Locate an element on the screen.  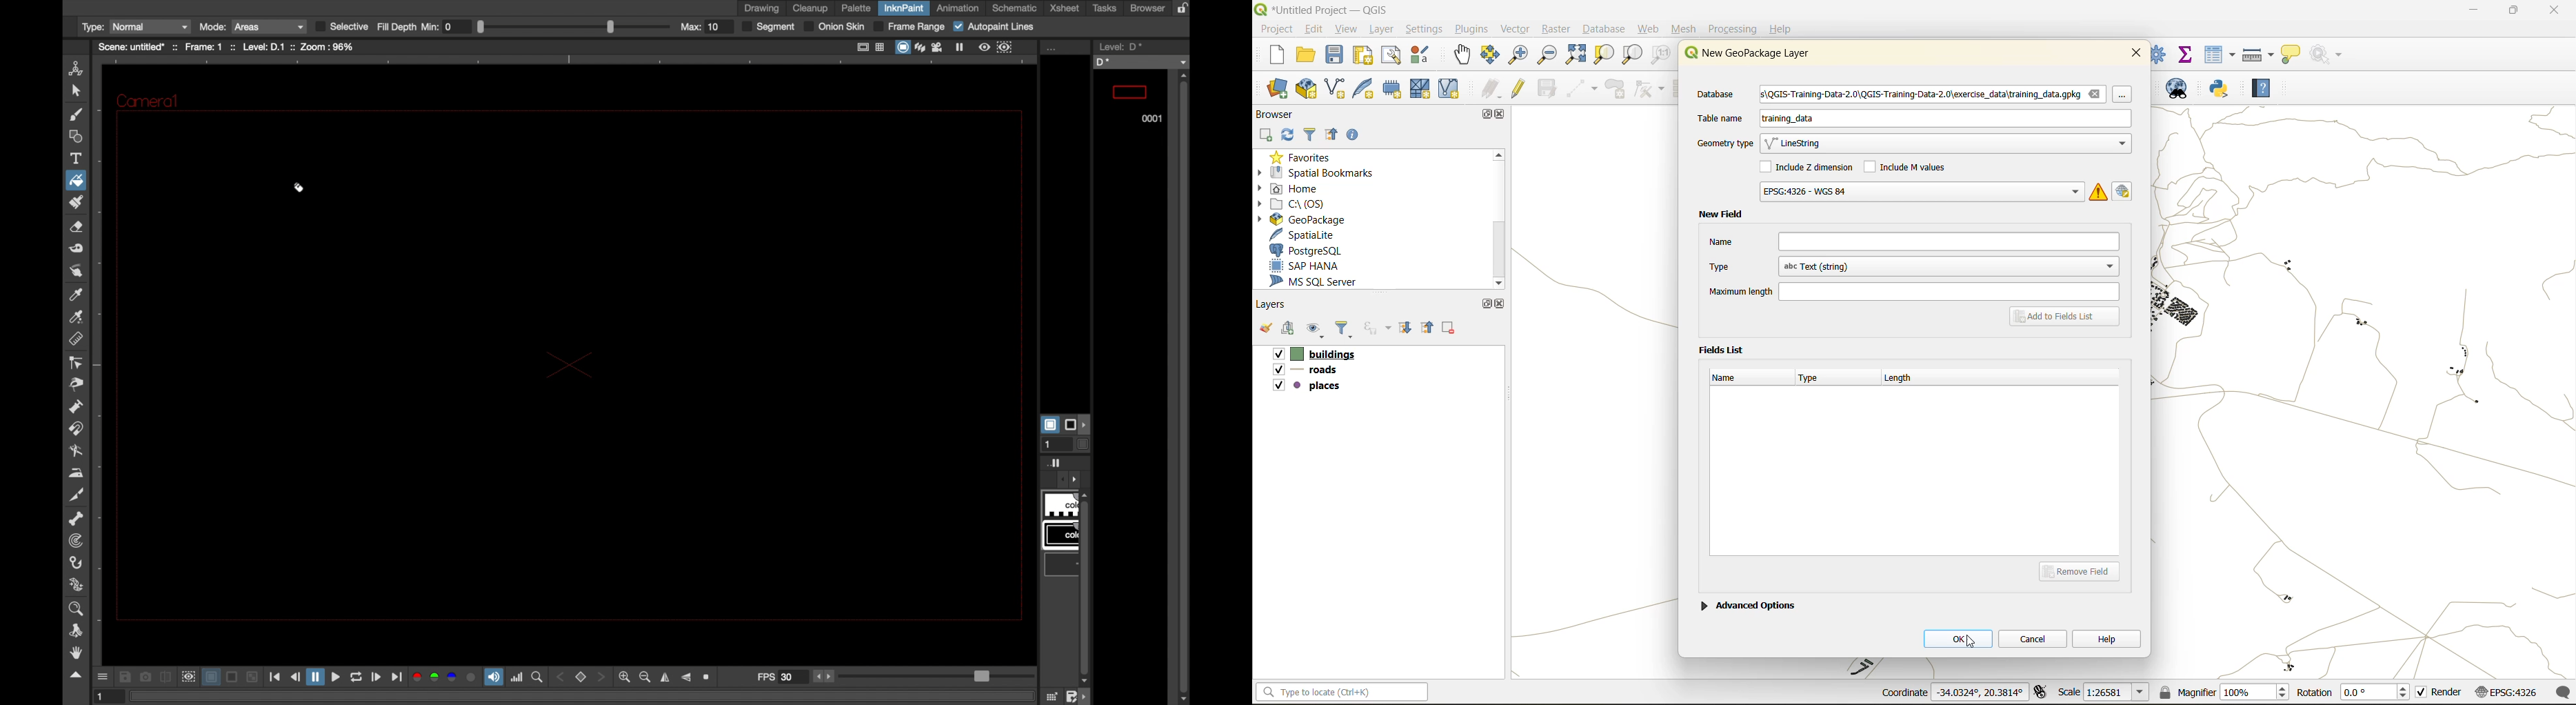
browser is located at coordinates (1280, 114).